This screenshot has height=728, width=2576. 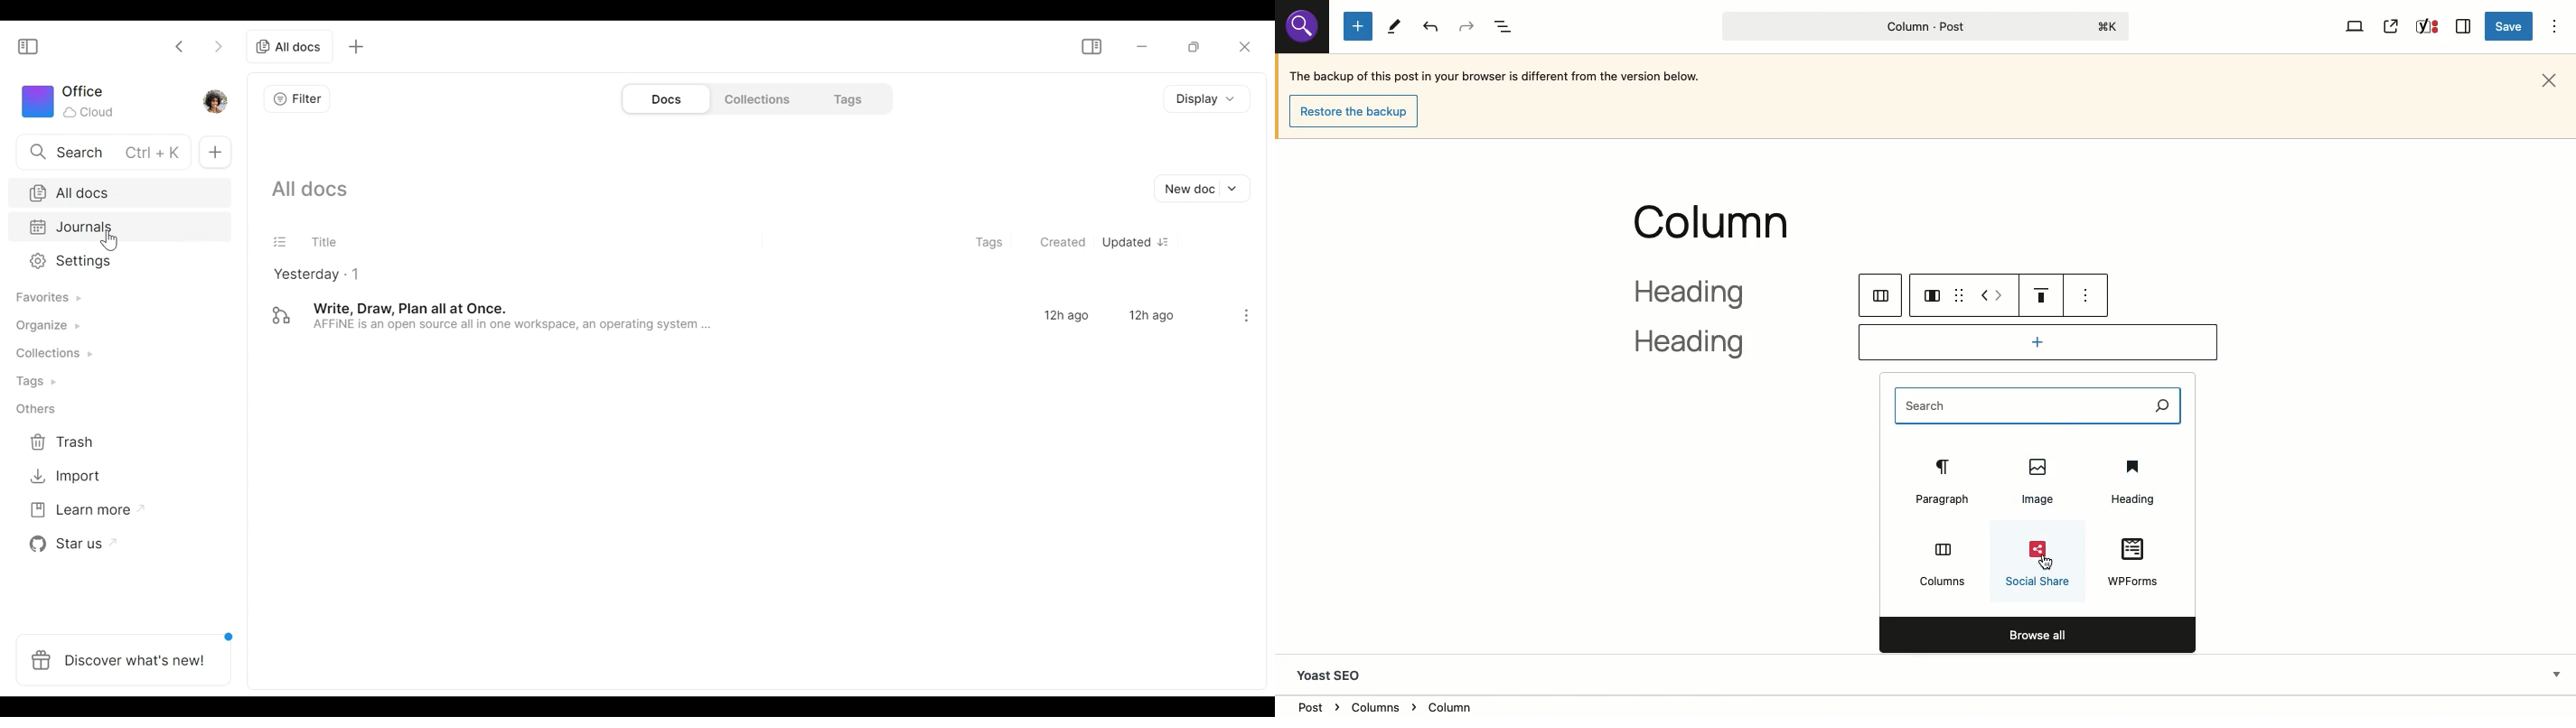 What do you see at coordinates (757, 98) in the screenshot?
I see `Collections` at bounding box center [757, 98].